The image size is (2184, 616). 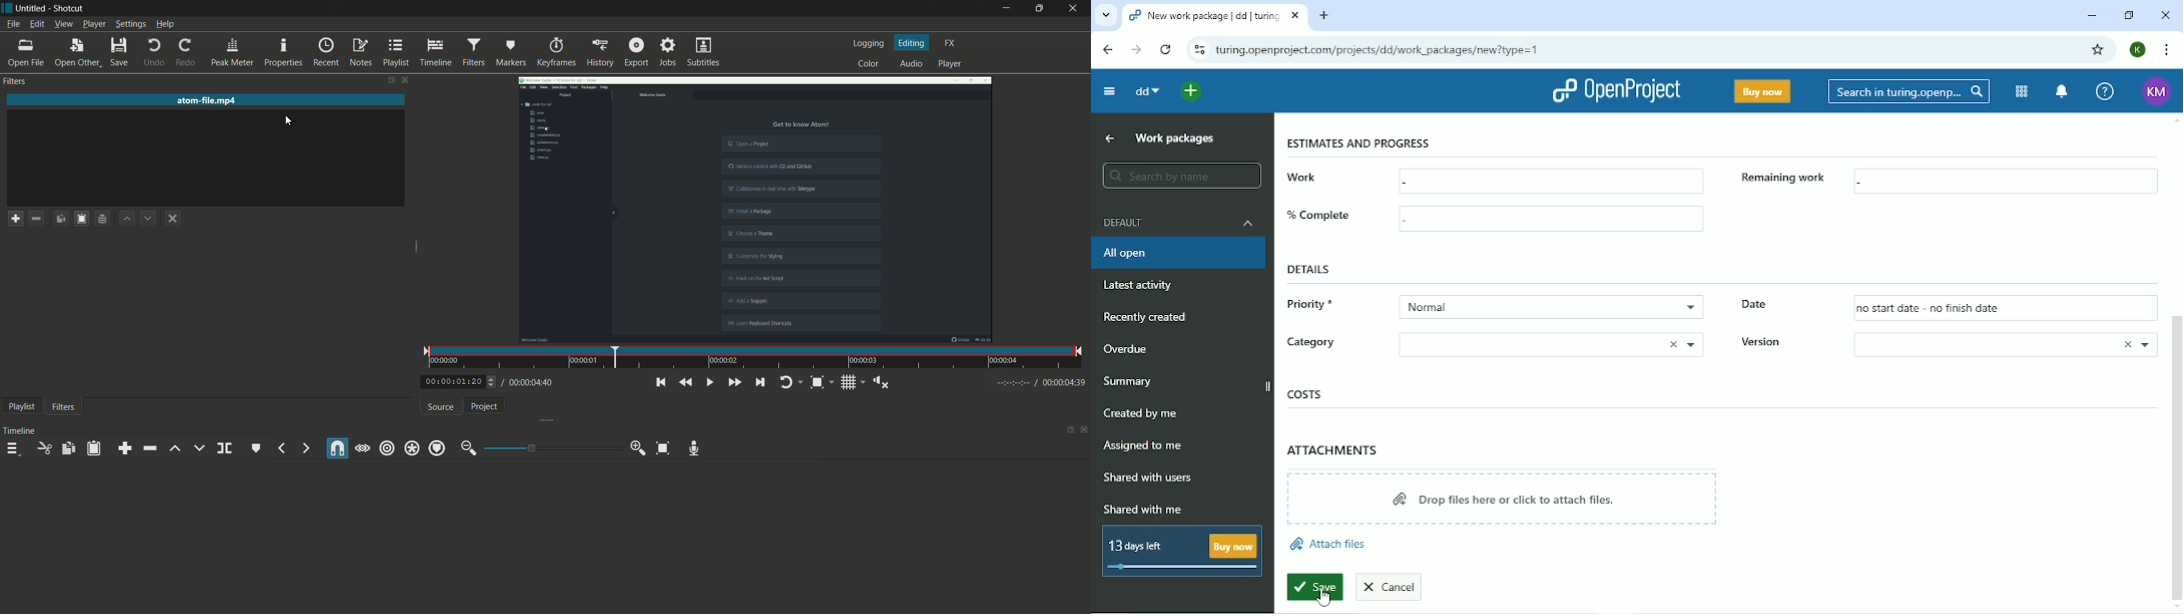 I want to click on Attach files, so click(x=1335, y=545).